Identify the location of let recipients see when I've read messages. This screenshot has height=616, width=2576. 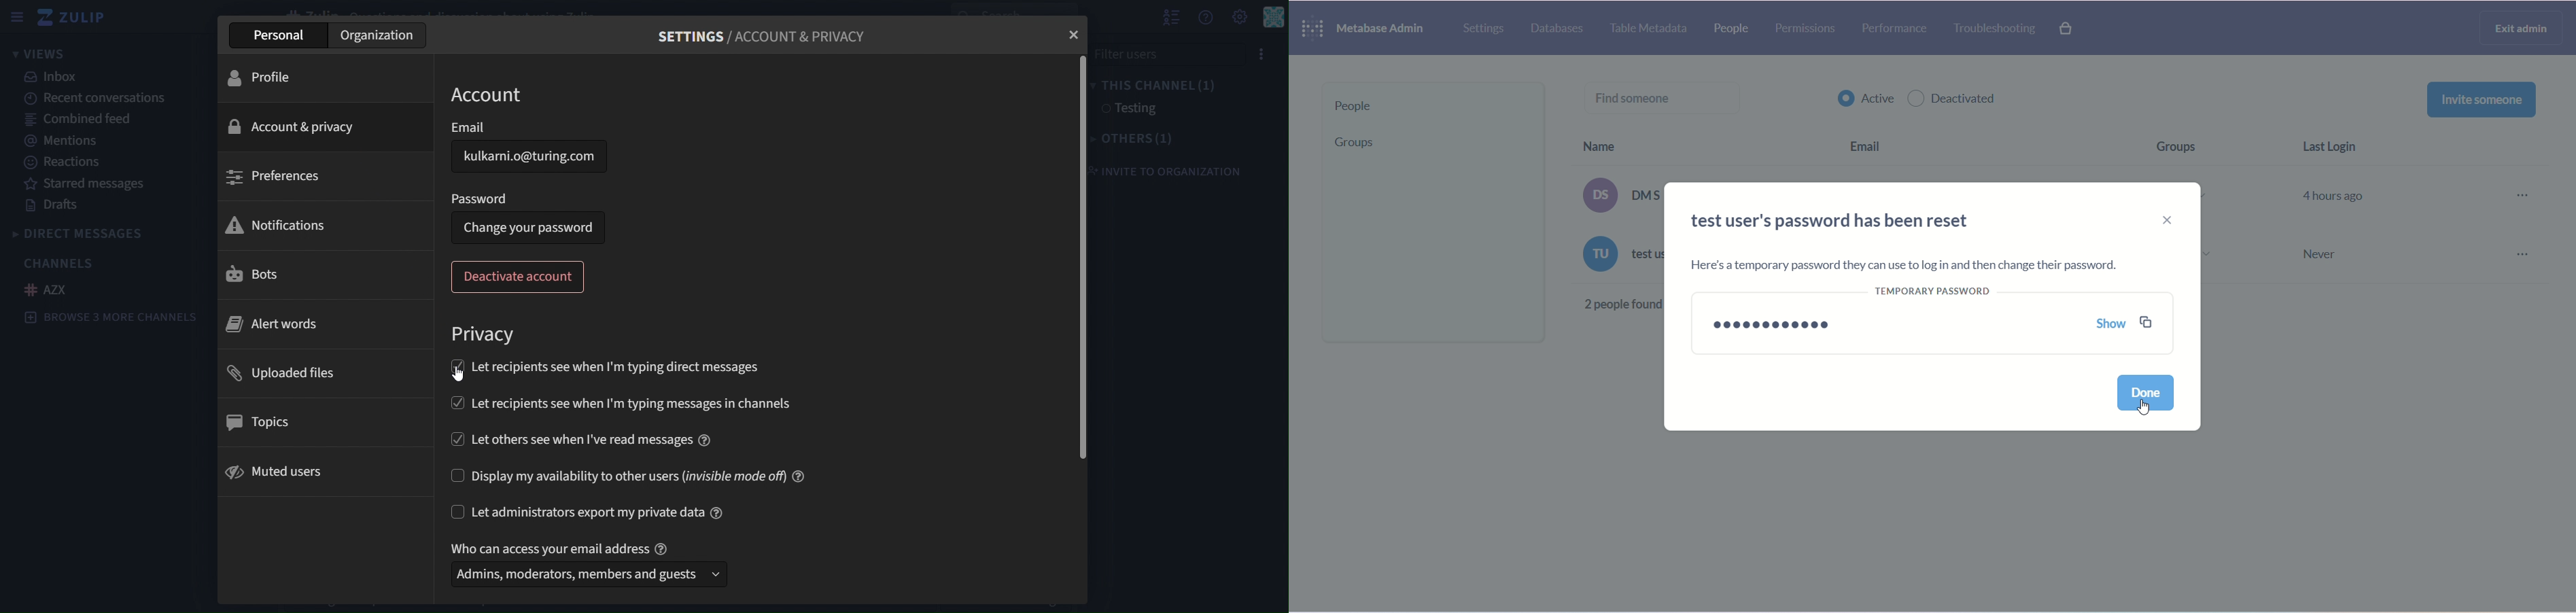
(589, 438).